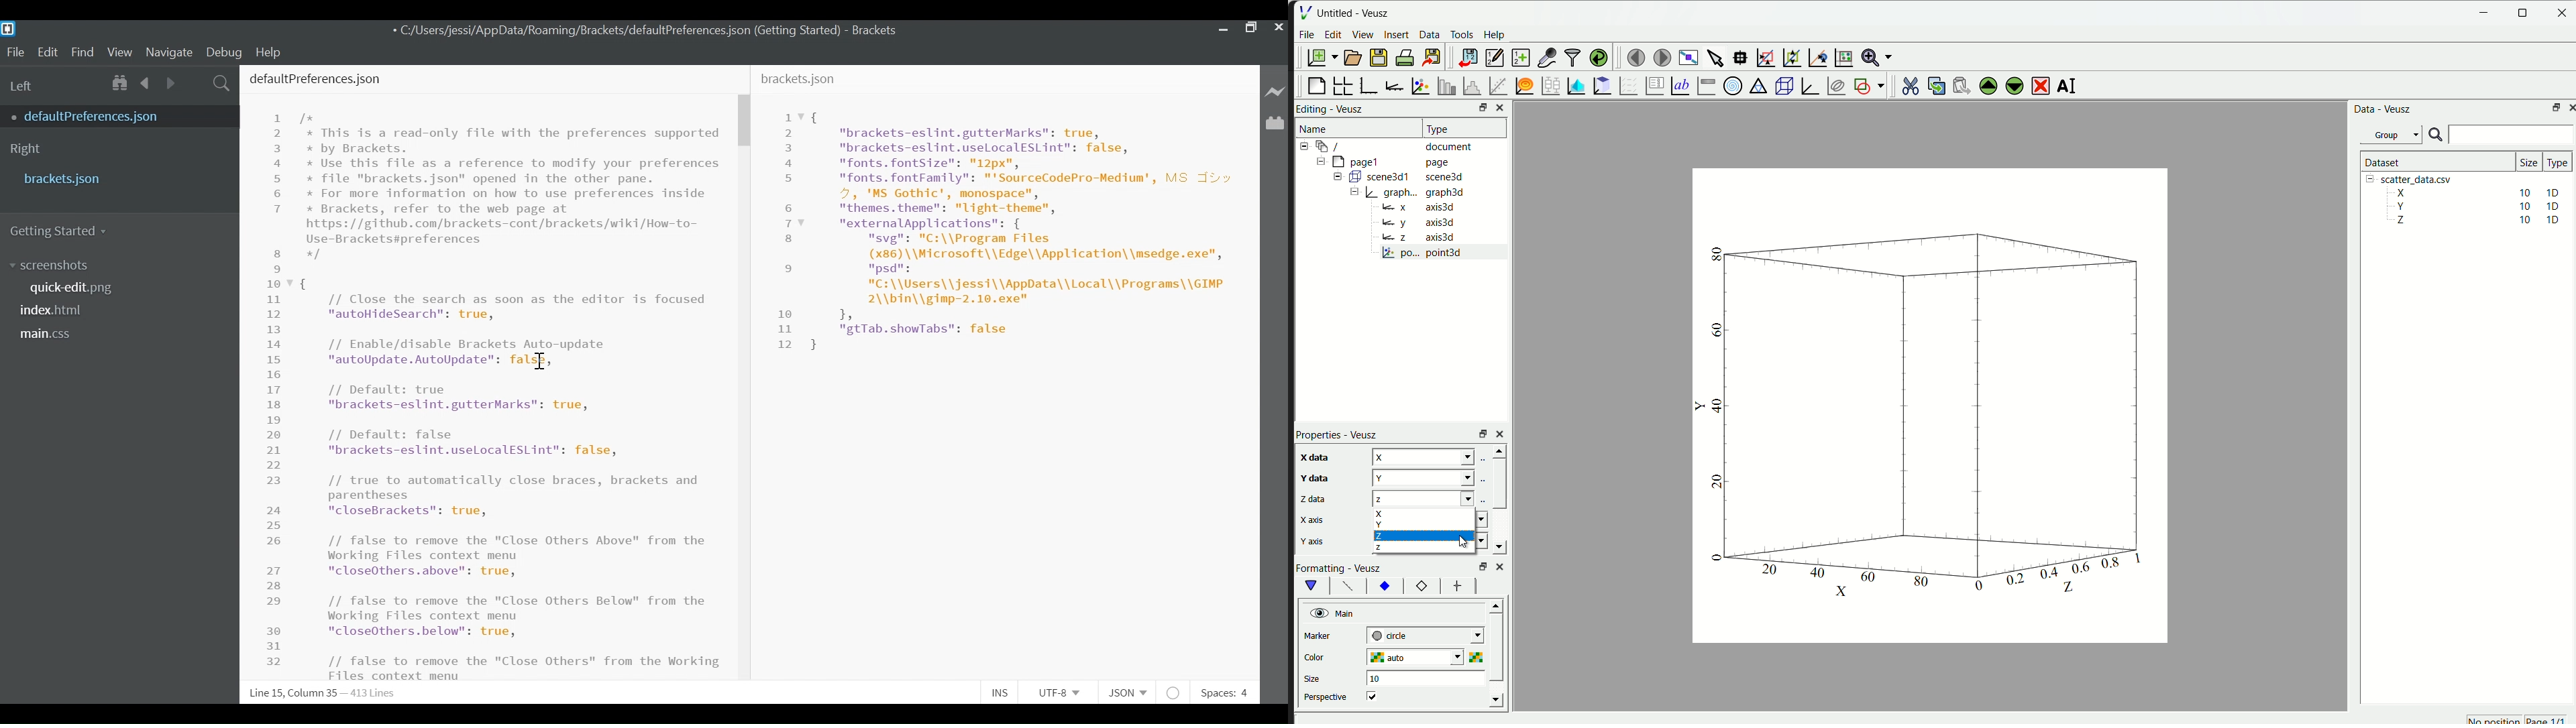  Describe the element at coordinates (1329, 656) in the screenshot. I see `color` at that location.